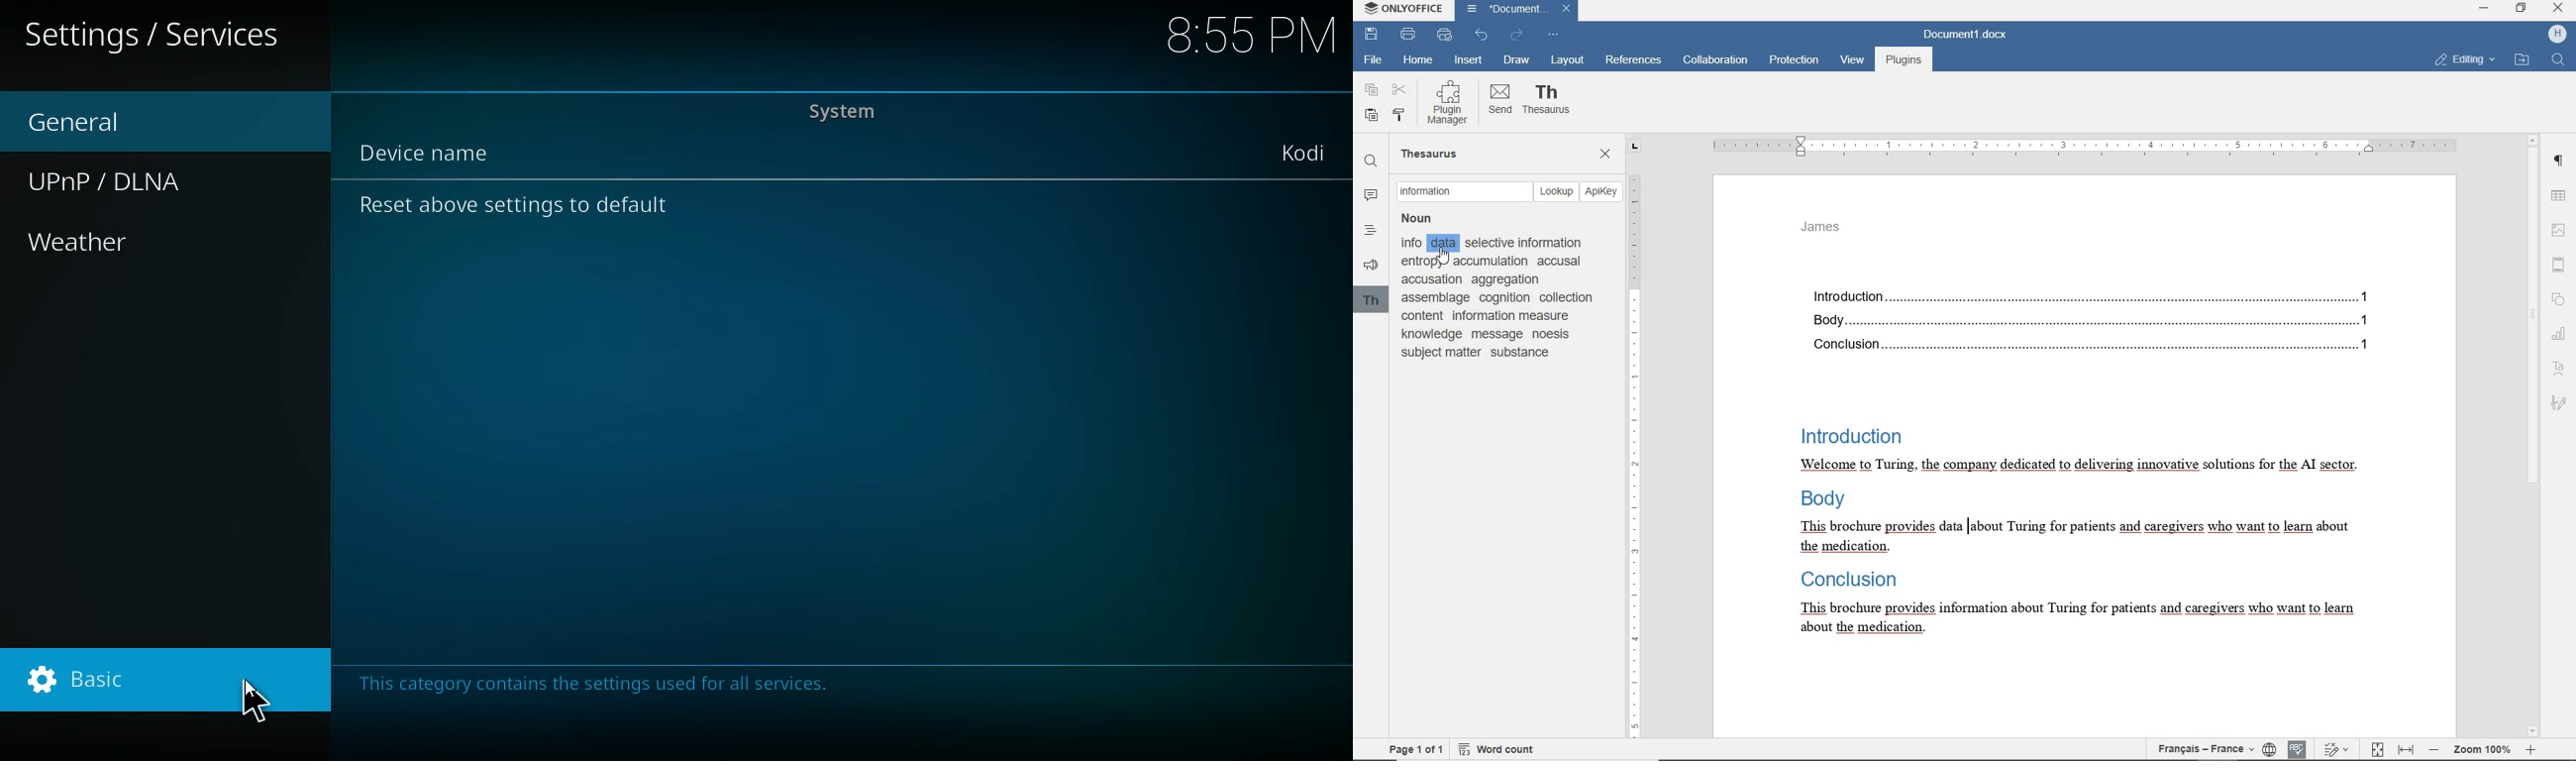 This screenshot has height=784, width=2576. Describe the element at coordinates (1371, 90) in the screenshot. I see `COPY` at that location.